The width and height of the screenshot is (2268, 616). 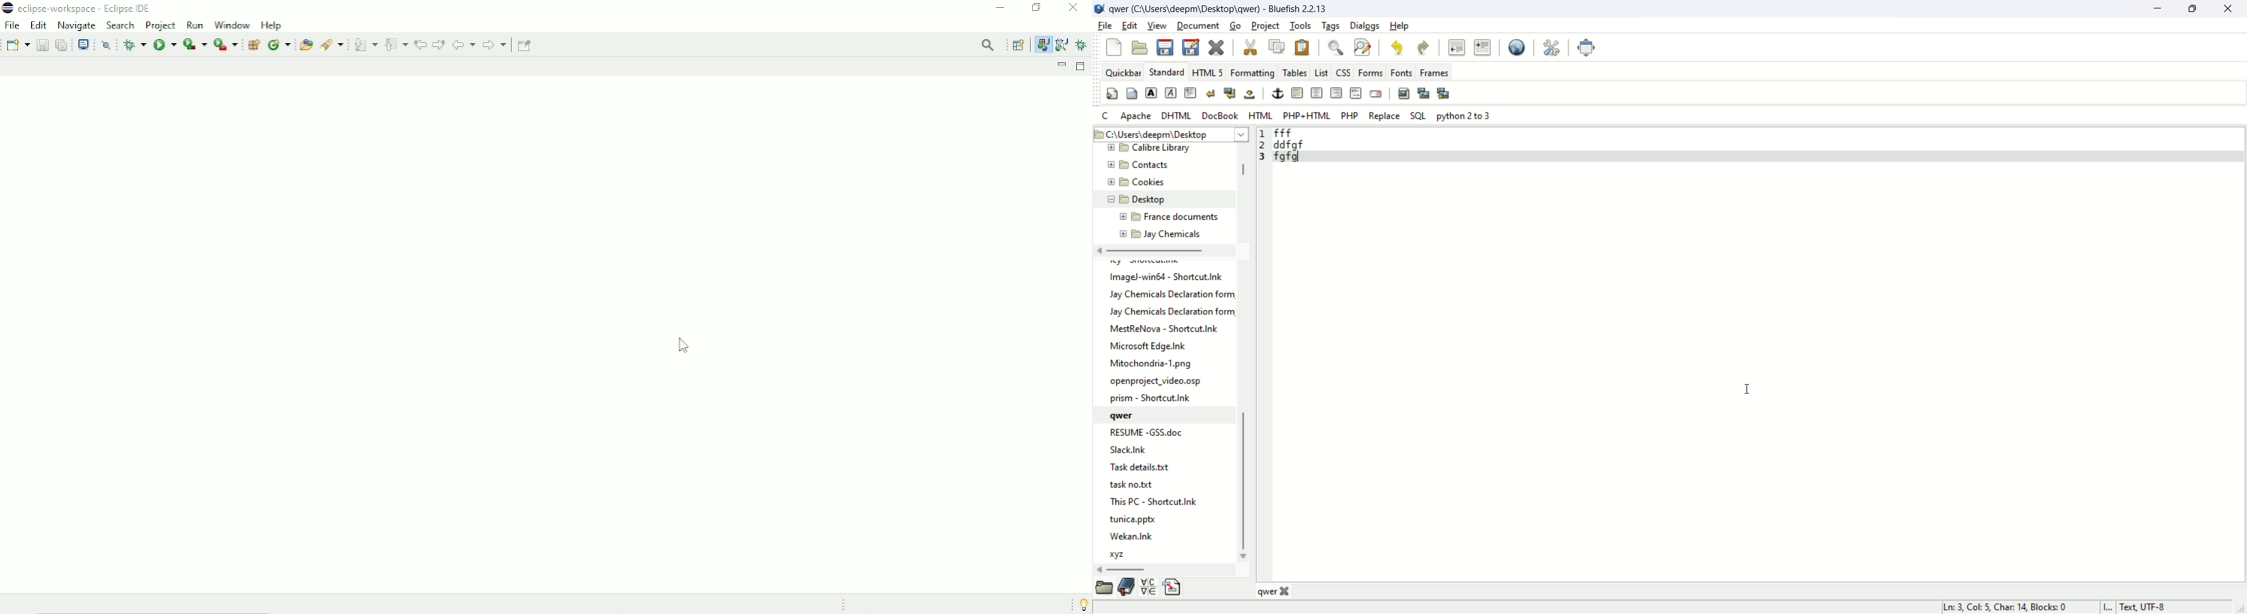 What do you see at coordinates (1292, 73) in the screenshot?
I see `tables` at bounding box center [1292, 73].